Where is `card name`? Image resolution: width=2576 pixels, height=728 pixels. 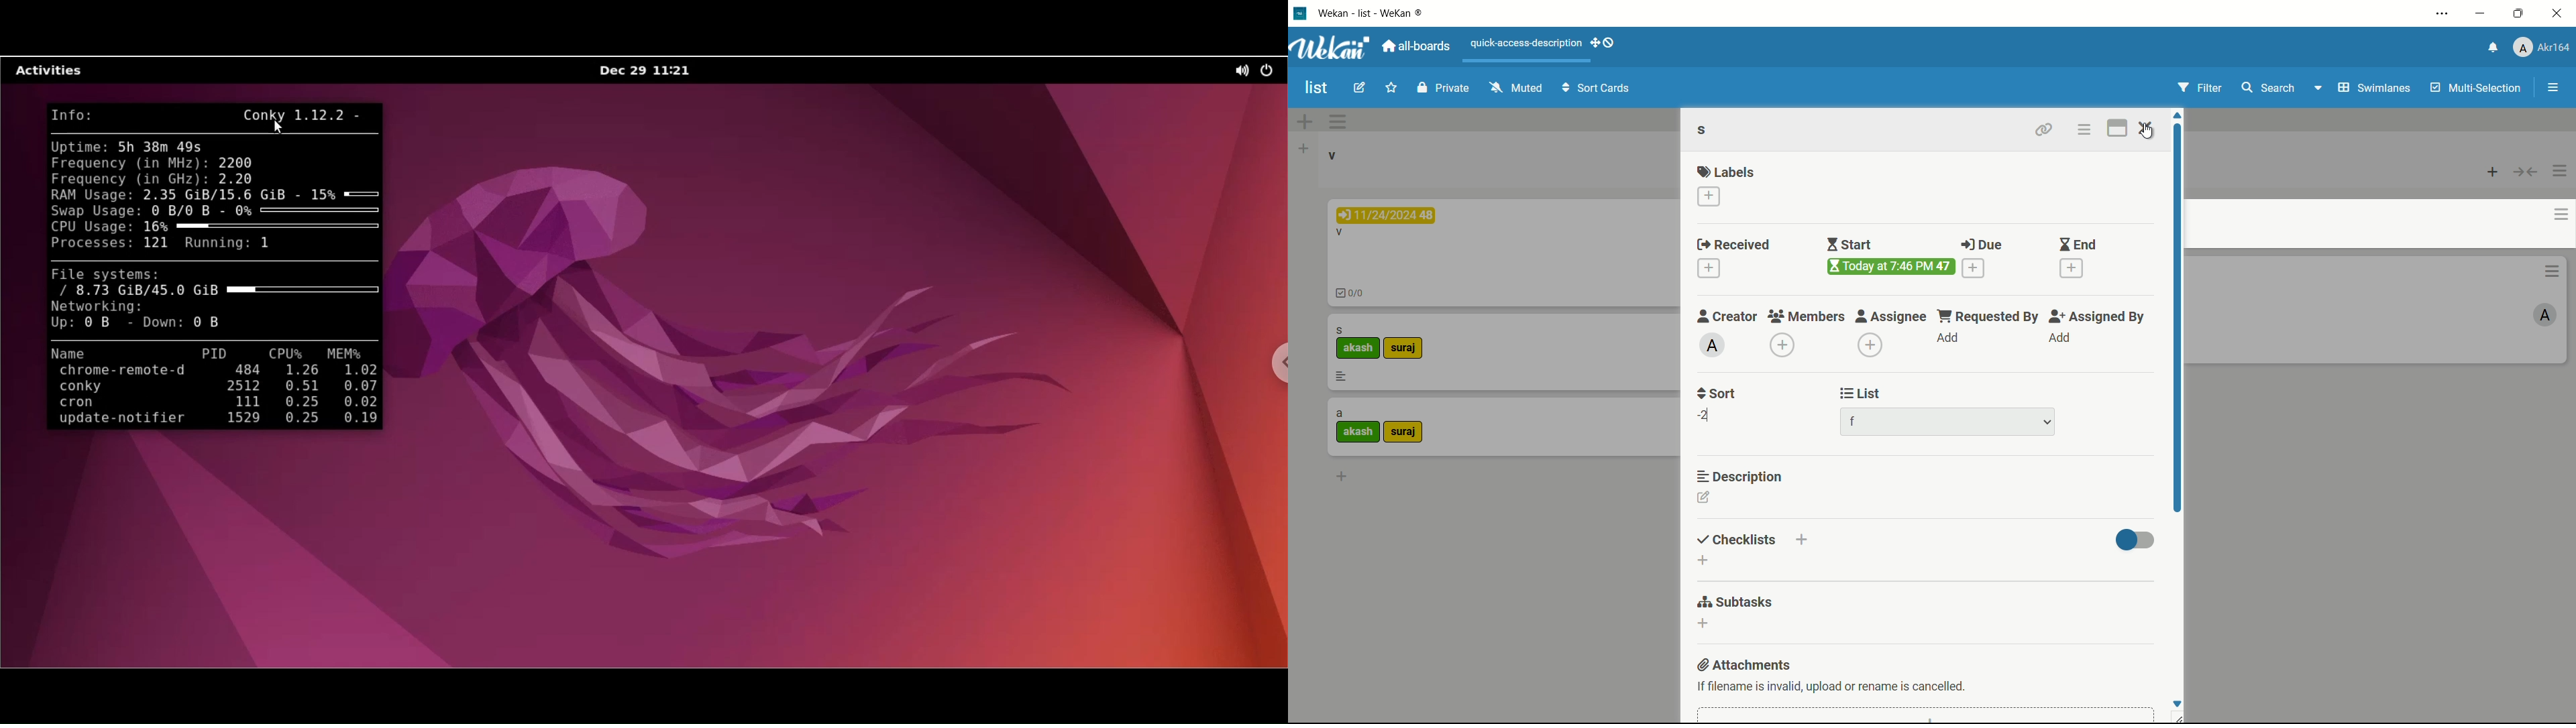
card name is located at coordinates (1705, 131).